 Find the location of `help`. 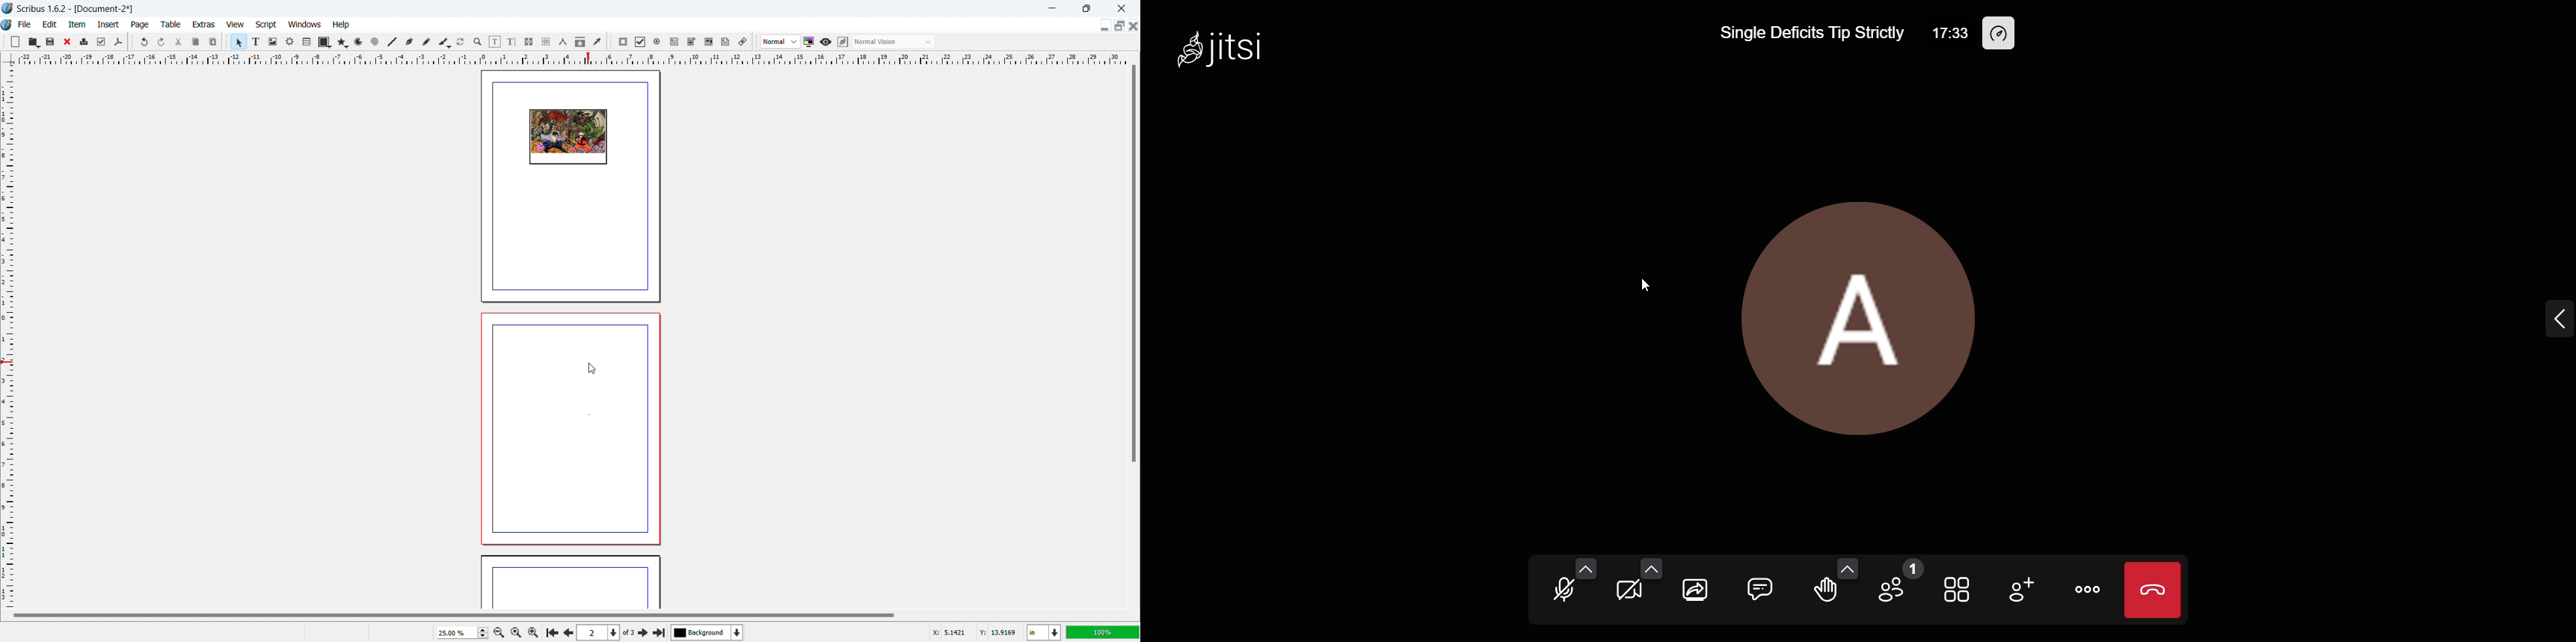

help is located at coordinates (342, 25).